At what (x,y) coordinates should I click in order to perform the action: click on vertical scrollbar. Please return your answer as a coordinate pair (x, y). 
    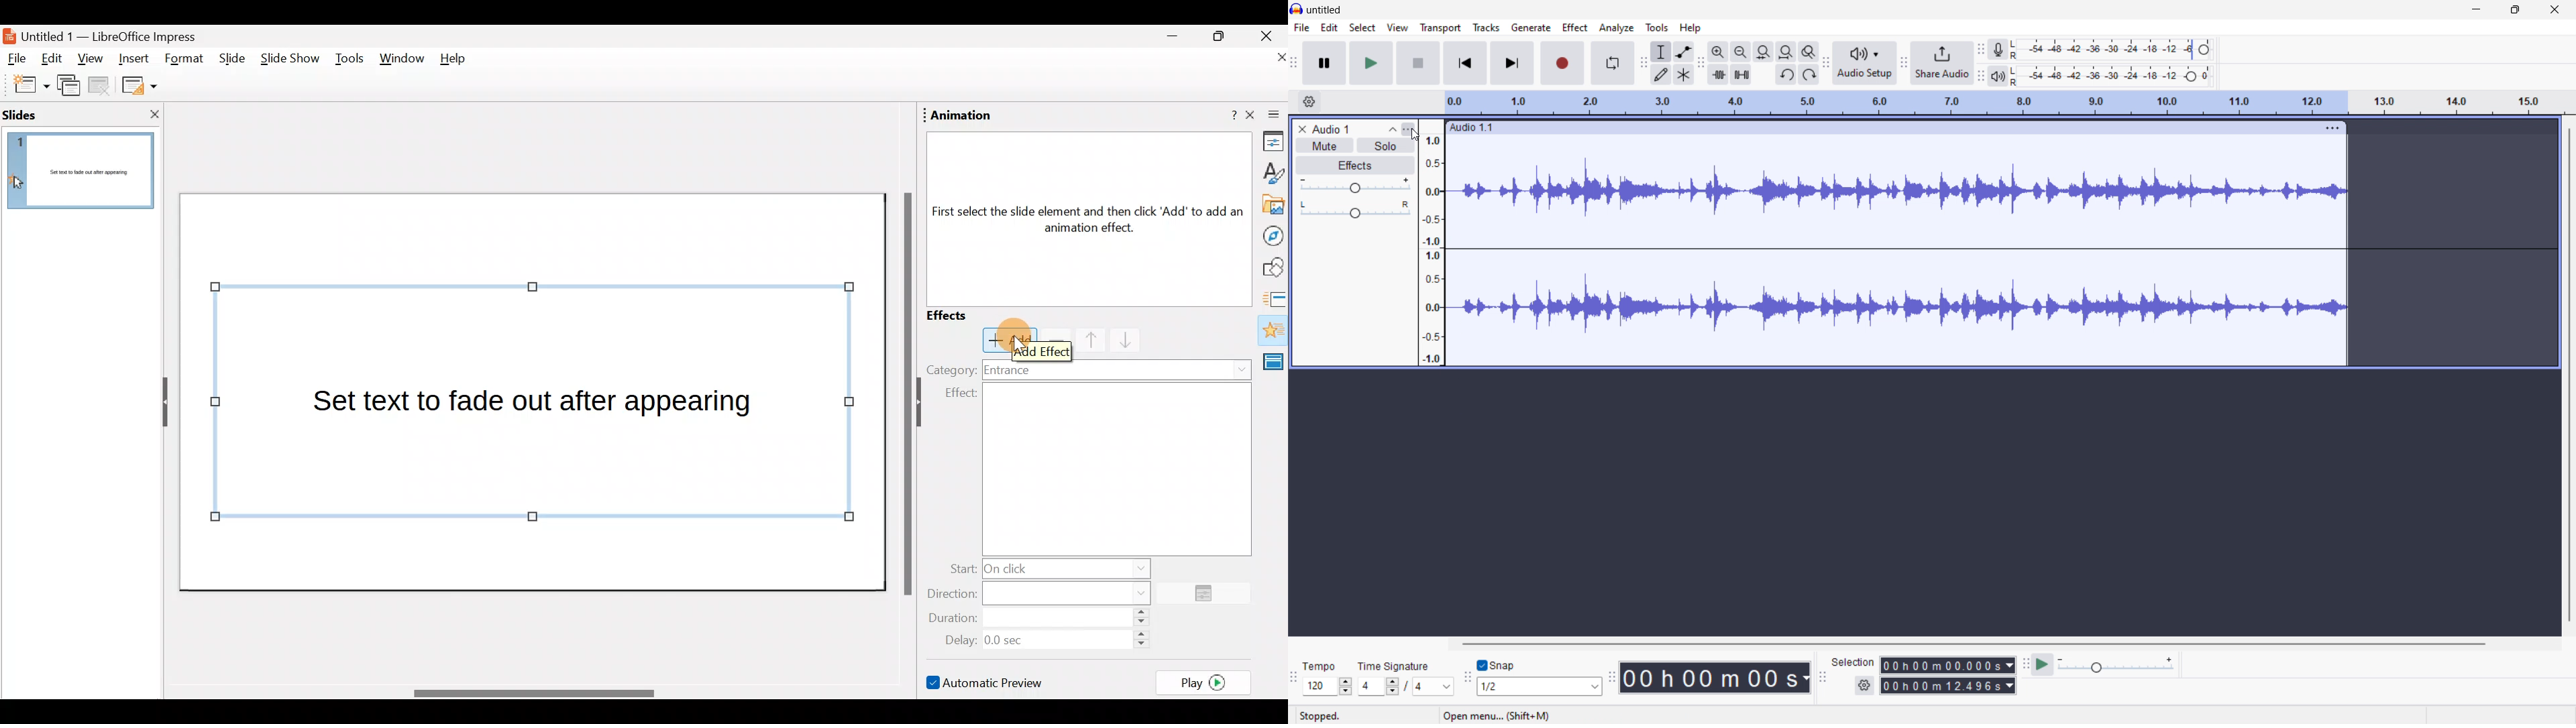
    Looking at the image, I should click on (2570, 375).